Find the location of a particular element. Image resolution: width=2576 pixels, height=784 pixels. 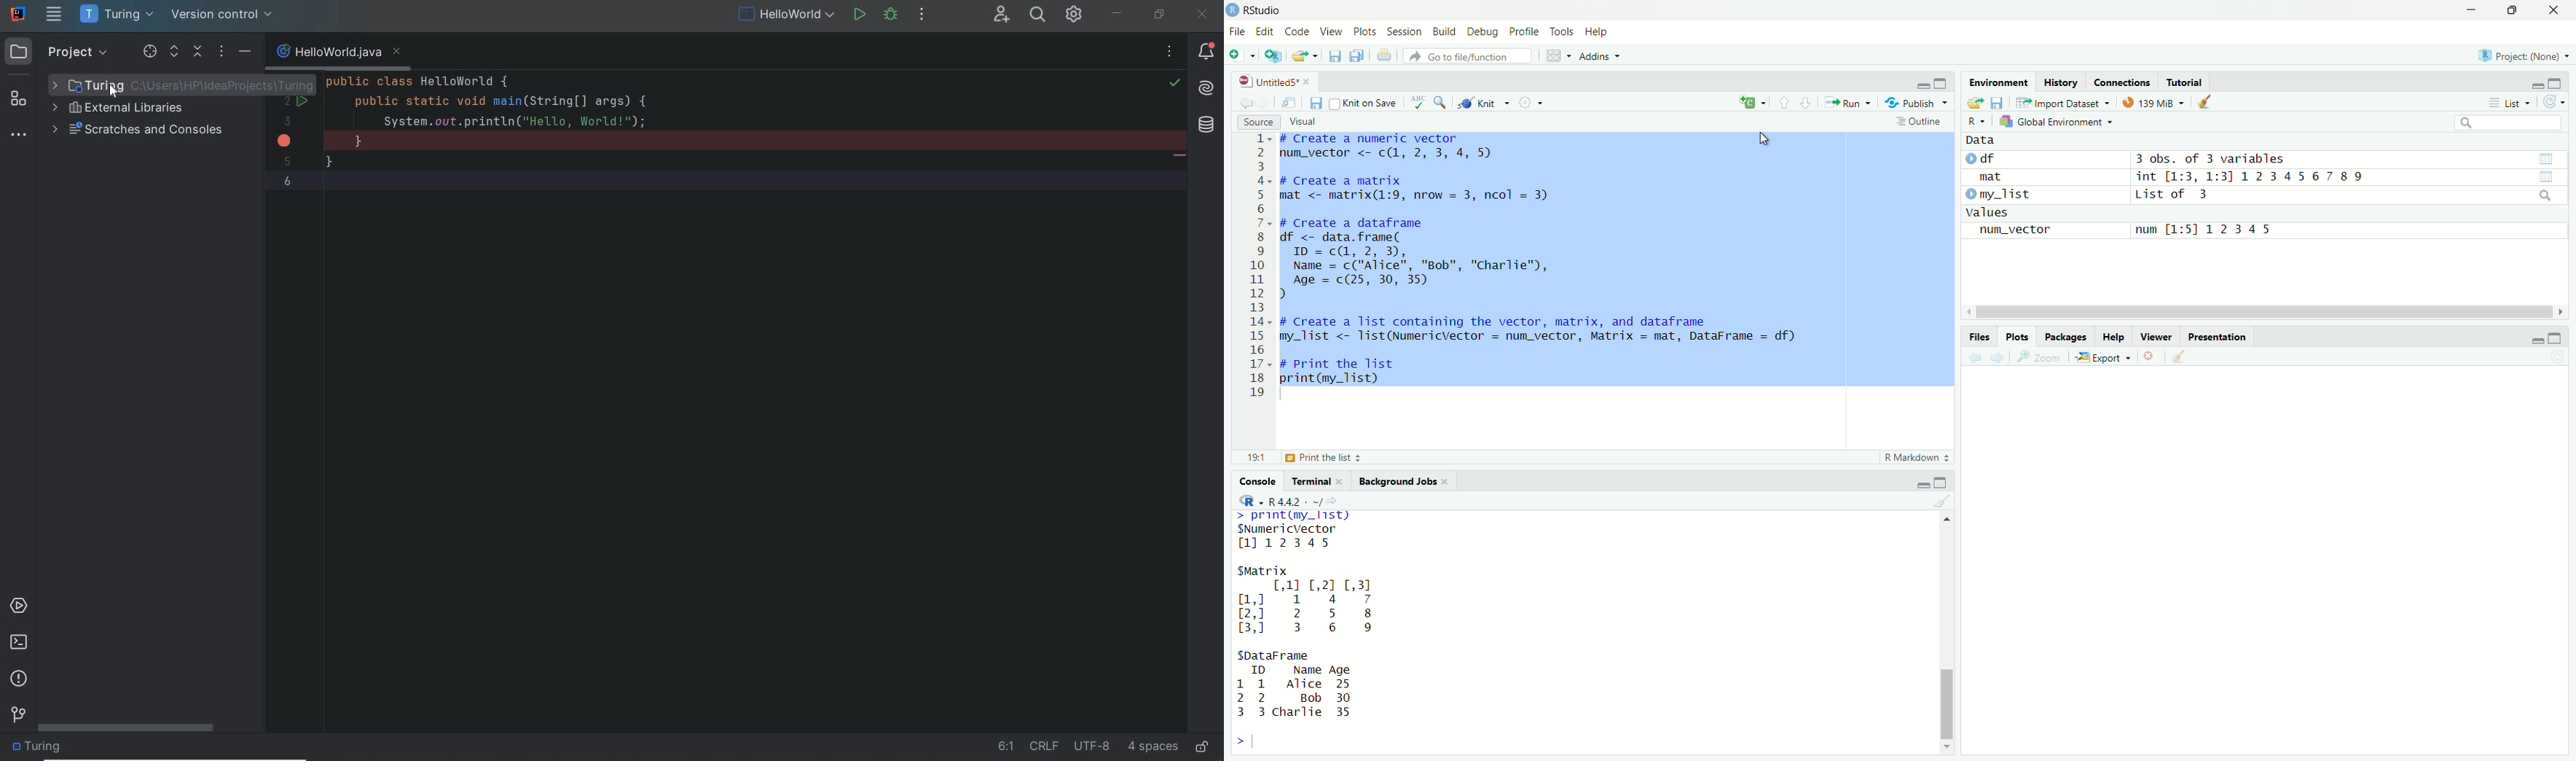

refresh is located at coordinates (2554, 101).